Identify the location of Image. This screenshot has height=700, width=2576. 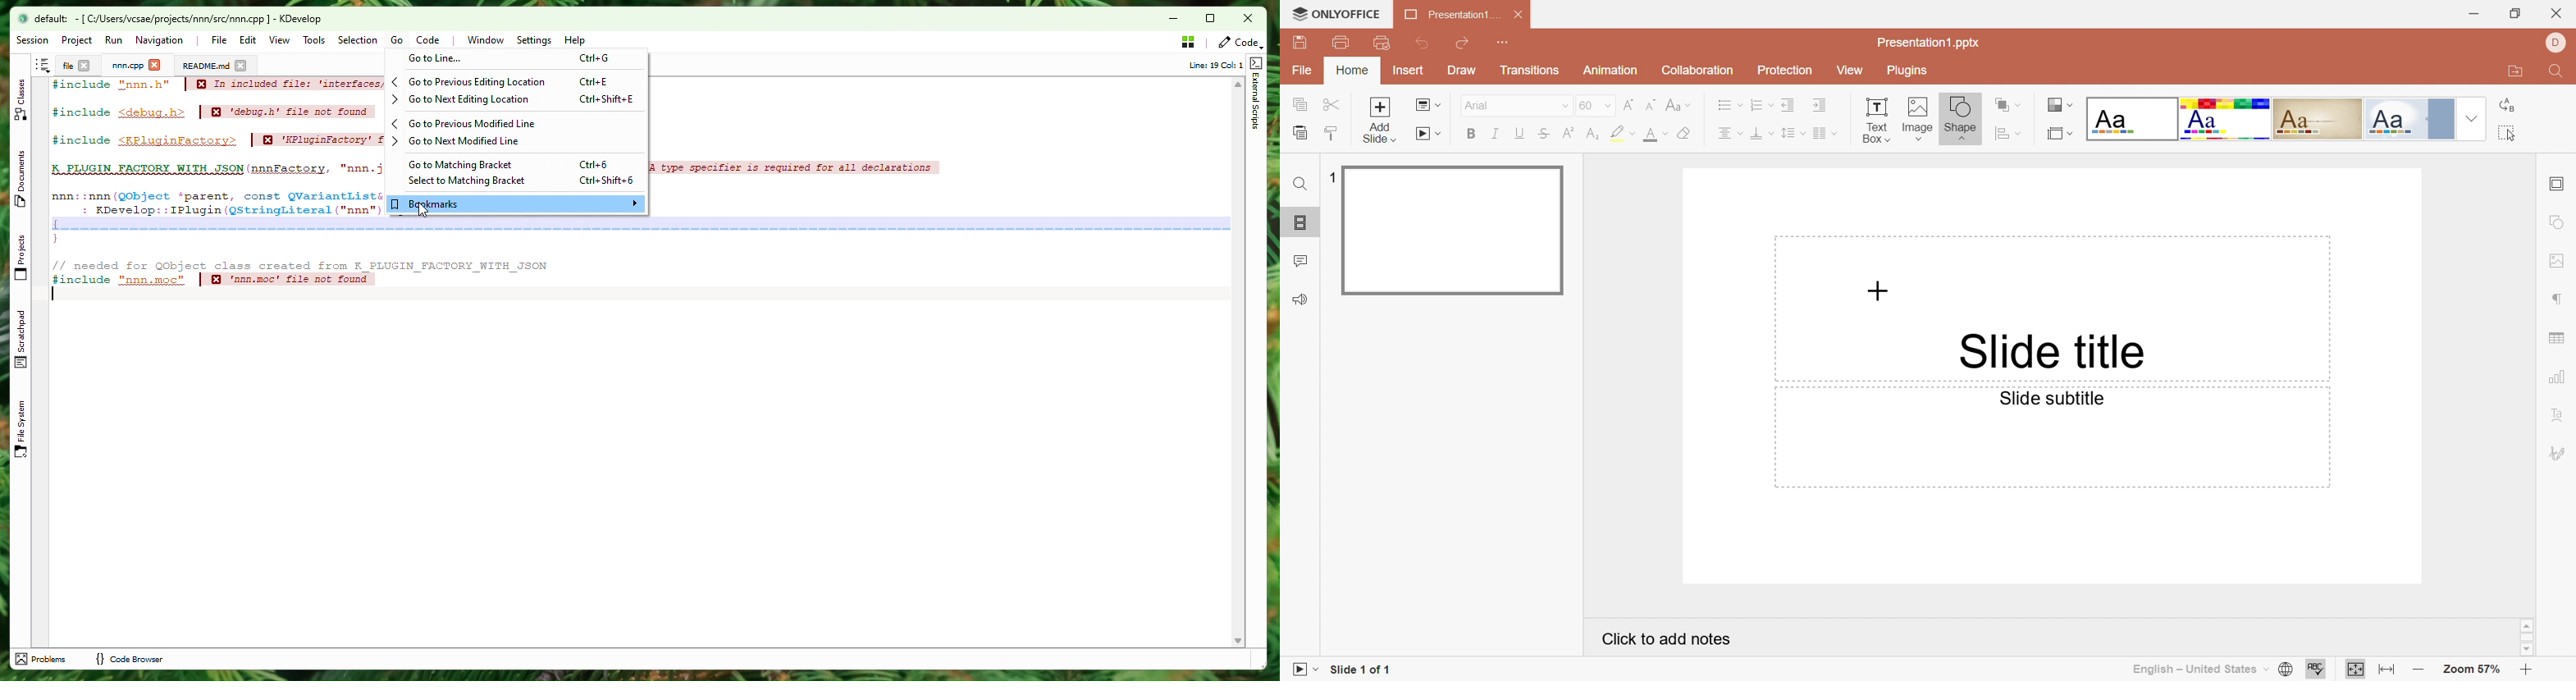
(1916, 119).